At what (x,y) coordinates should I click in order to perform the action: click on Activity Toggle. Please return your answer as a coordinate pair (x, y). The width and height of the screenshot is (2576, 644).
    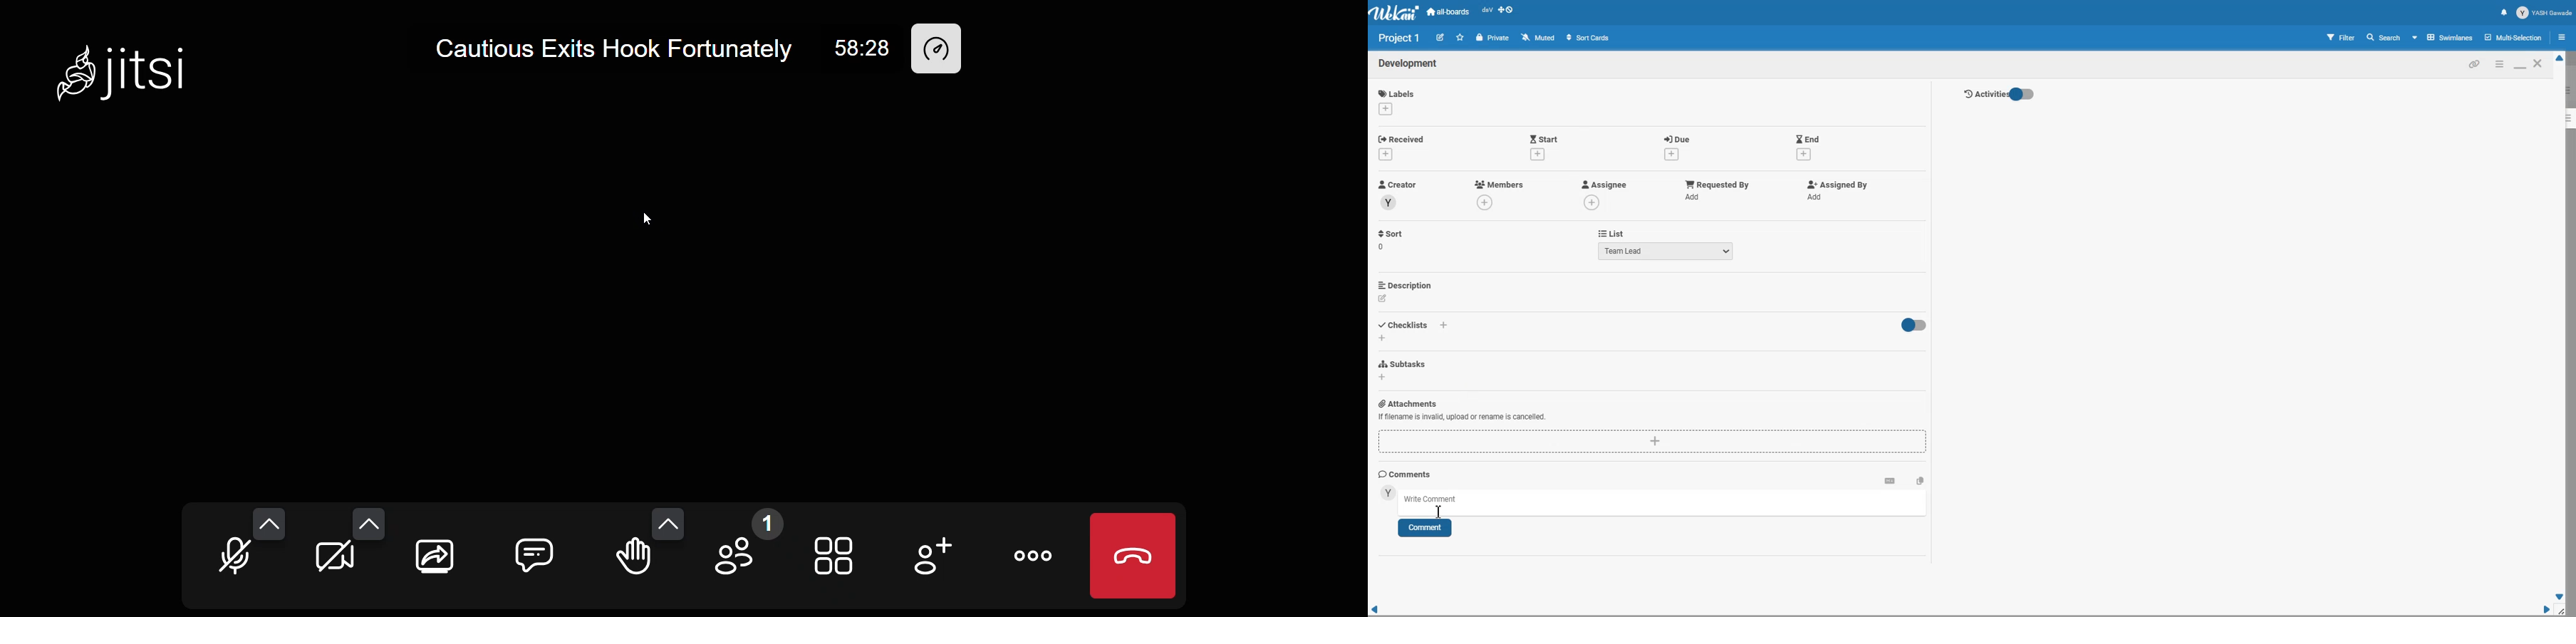
    Looking at the image, I should click on (1999, 94).